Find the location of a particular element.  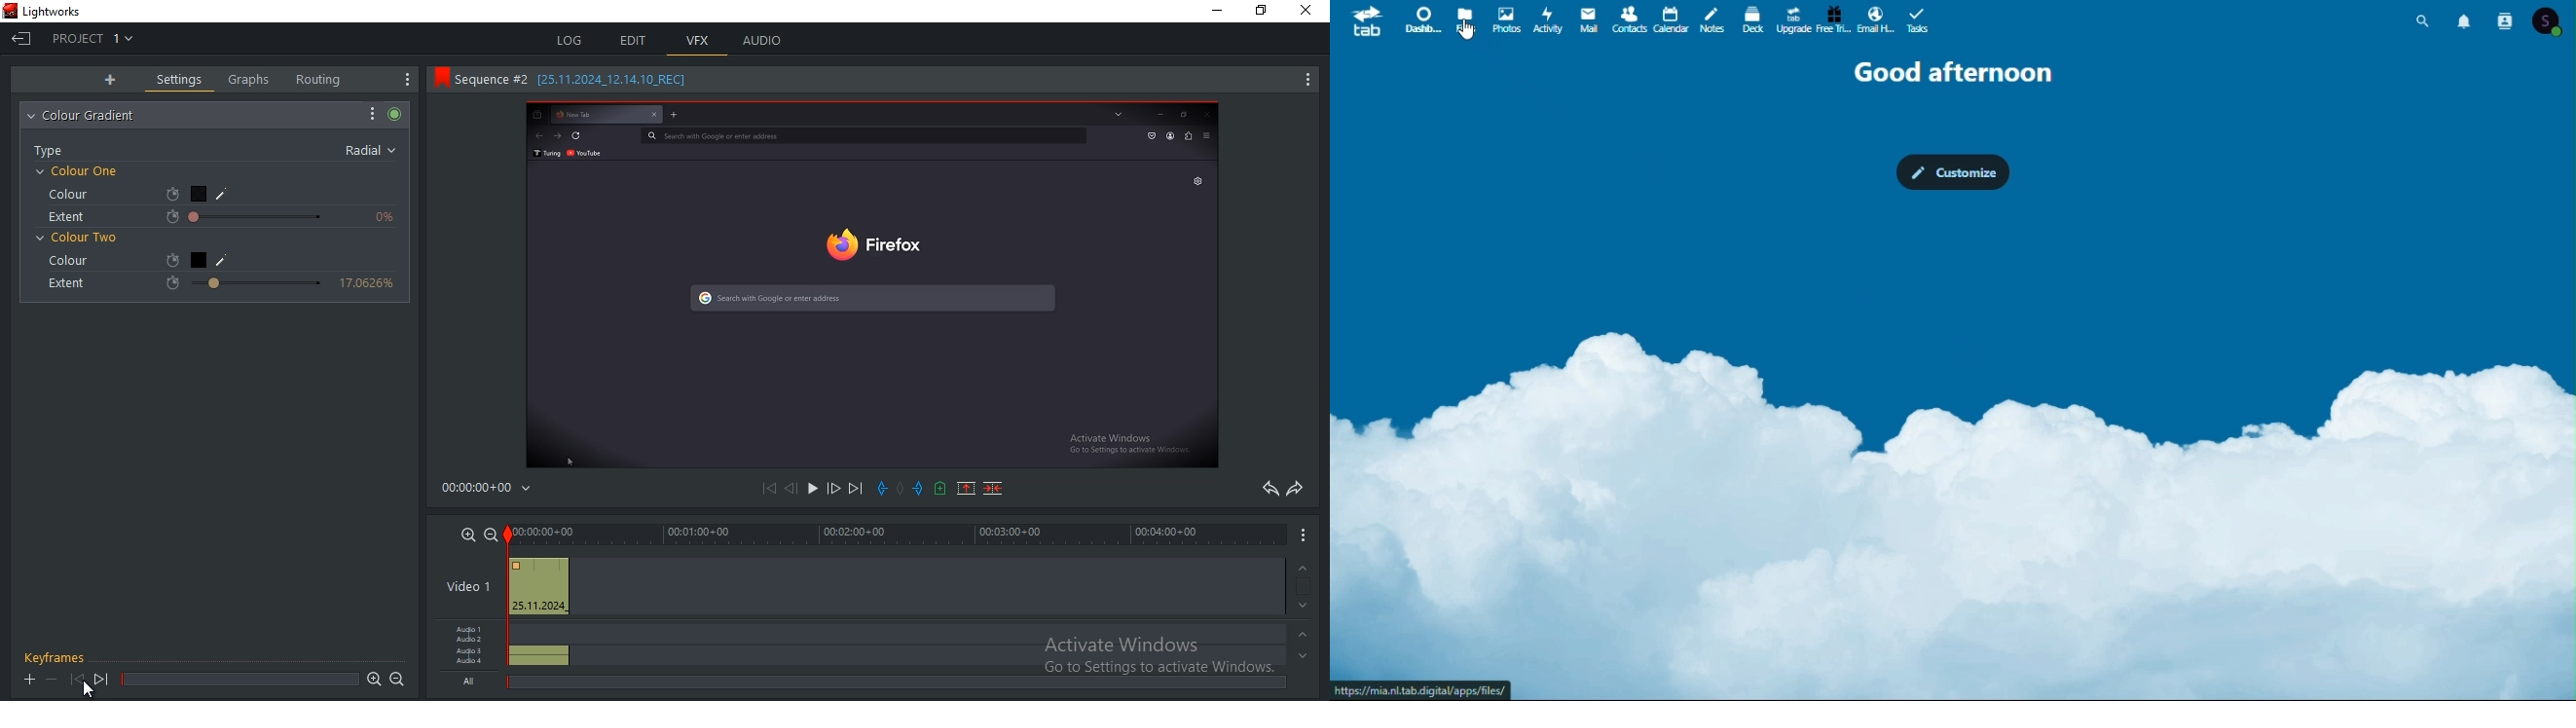

mark out is located at coordinates (918, 486).